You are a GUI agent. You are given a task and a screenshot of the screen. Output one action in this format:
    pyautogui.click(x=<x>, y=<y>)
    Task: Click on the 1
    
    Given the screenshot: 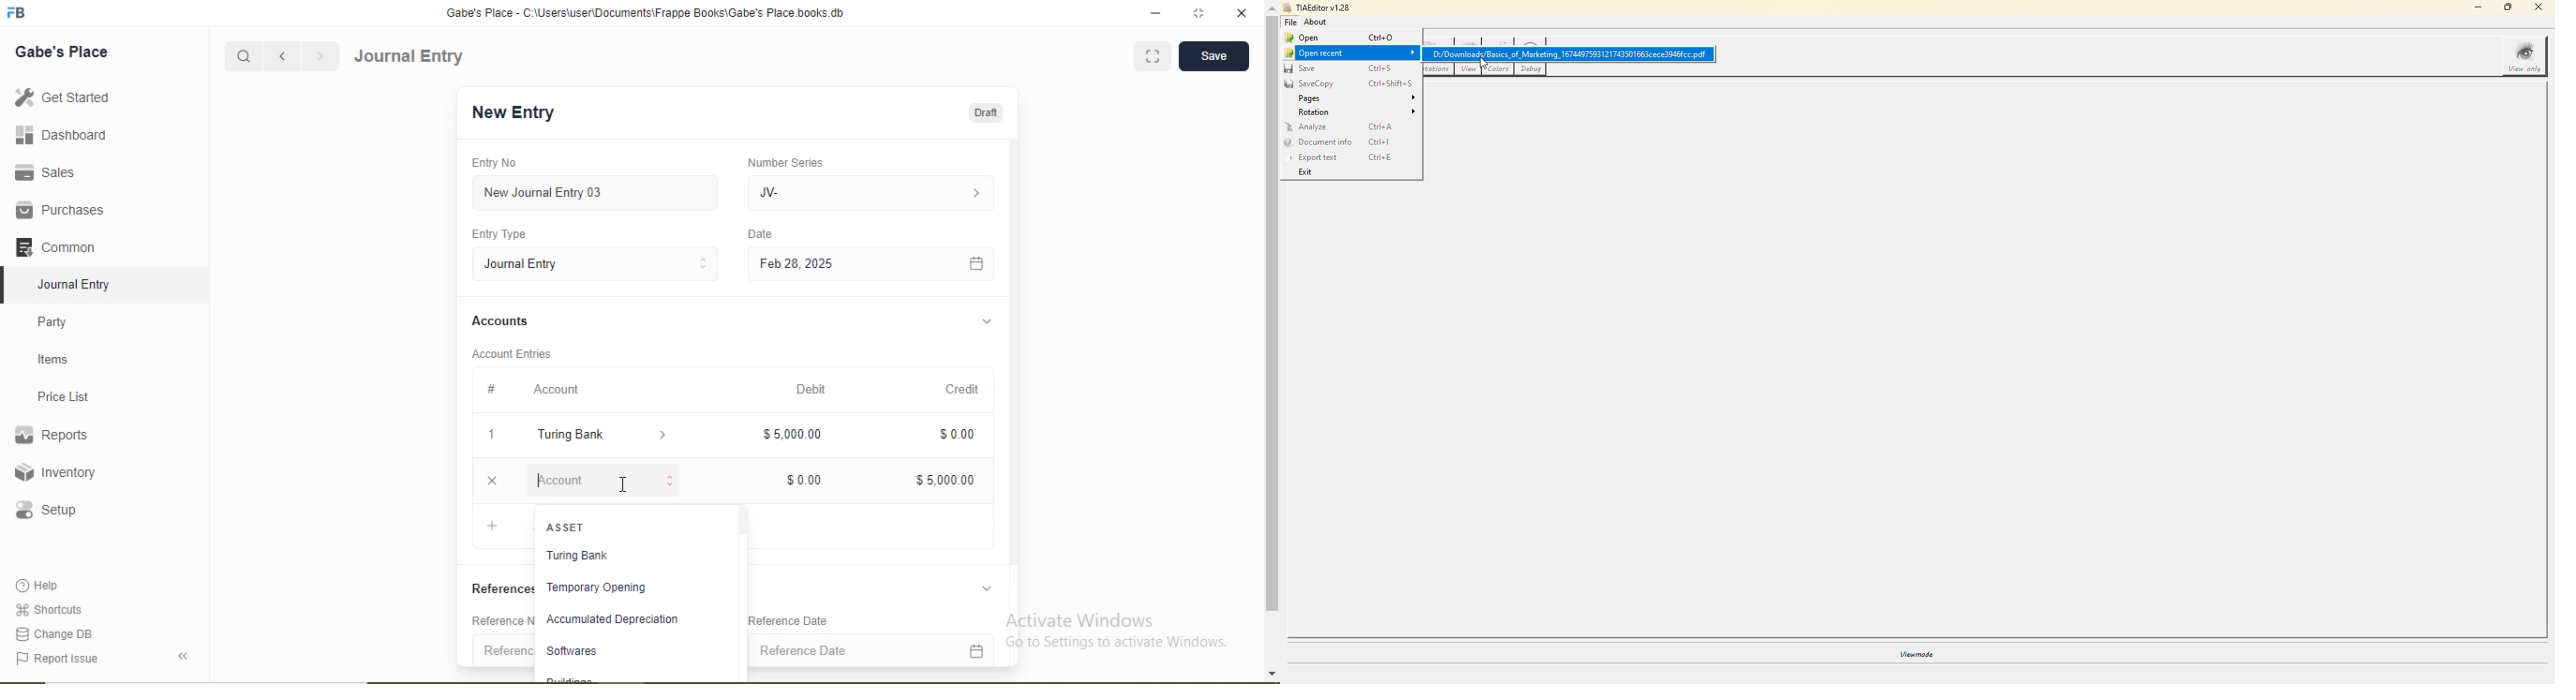 What is the action you would take?
    pyautogui.click(x=493, y=434)
    